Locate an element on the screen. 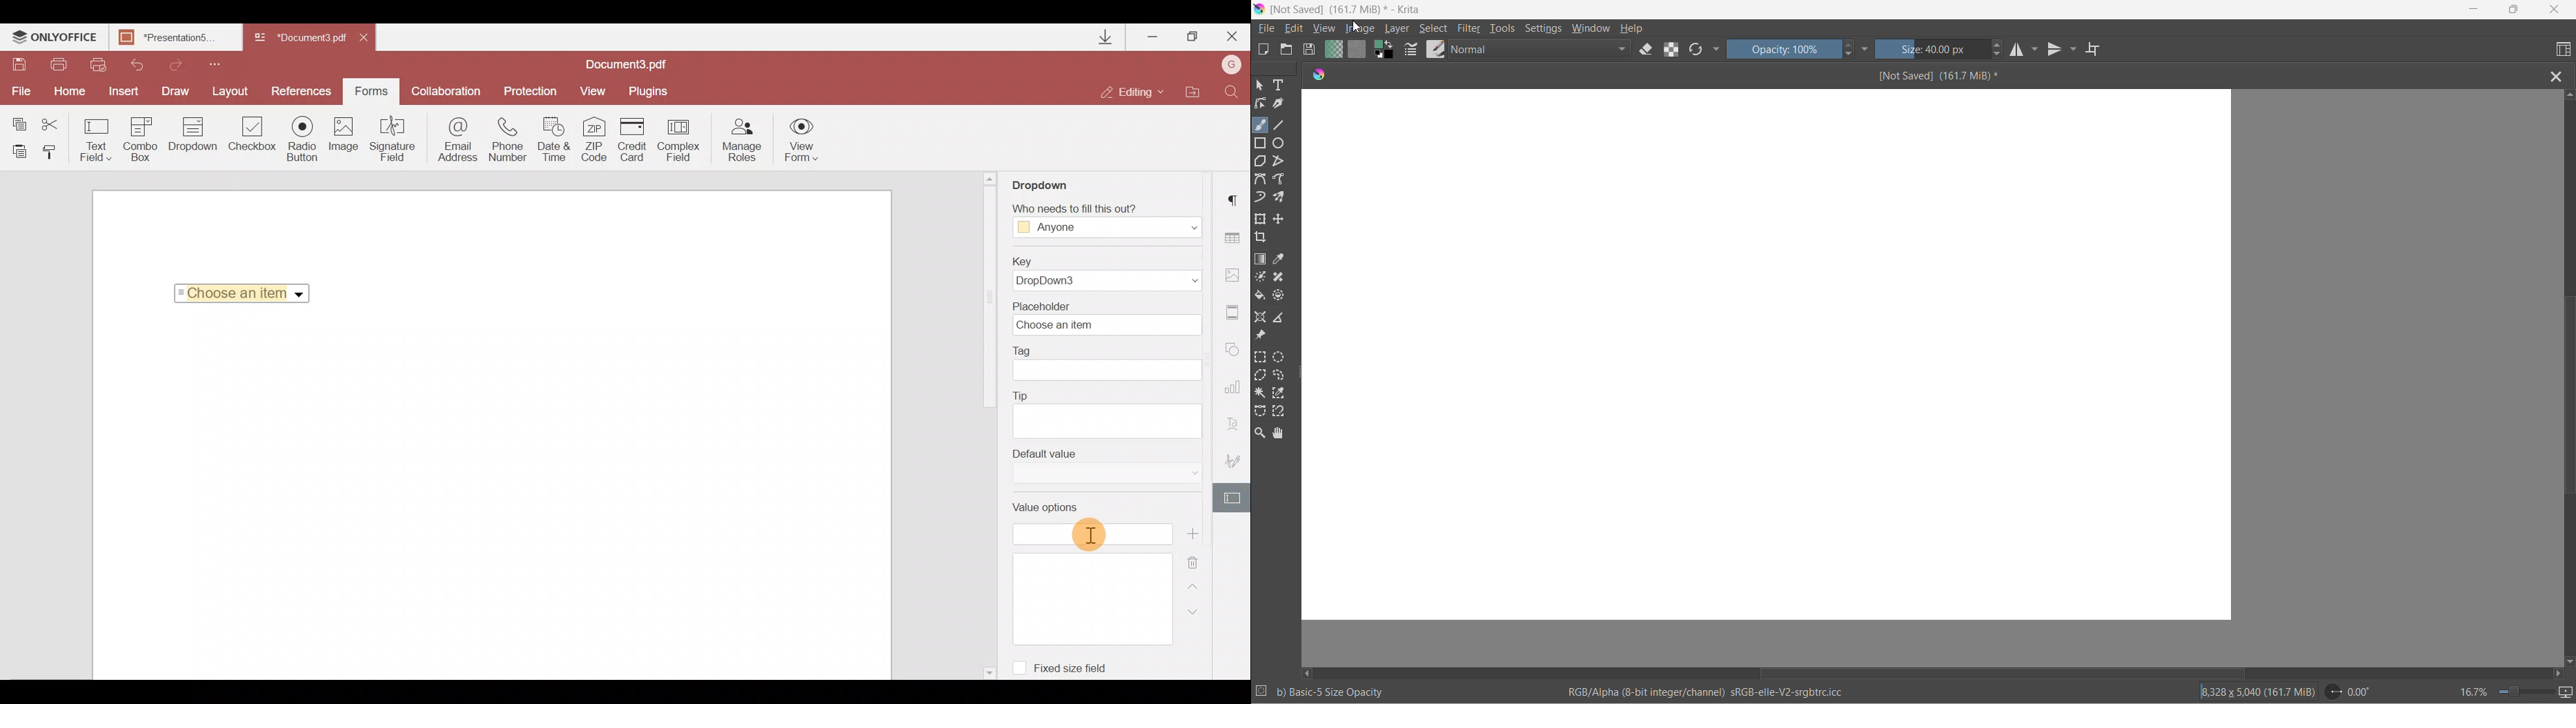 The image size is (2576, 728). decrement size is located at coordinates (2002, 55).